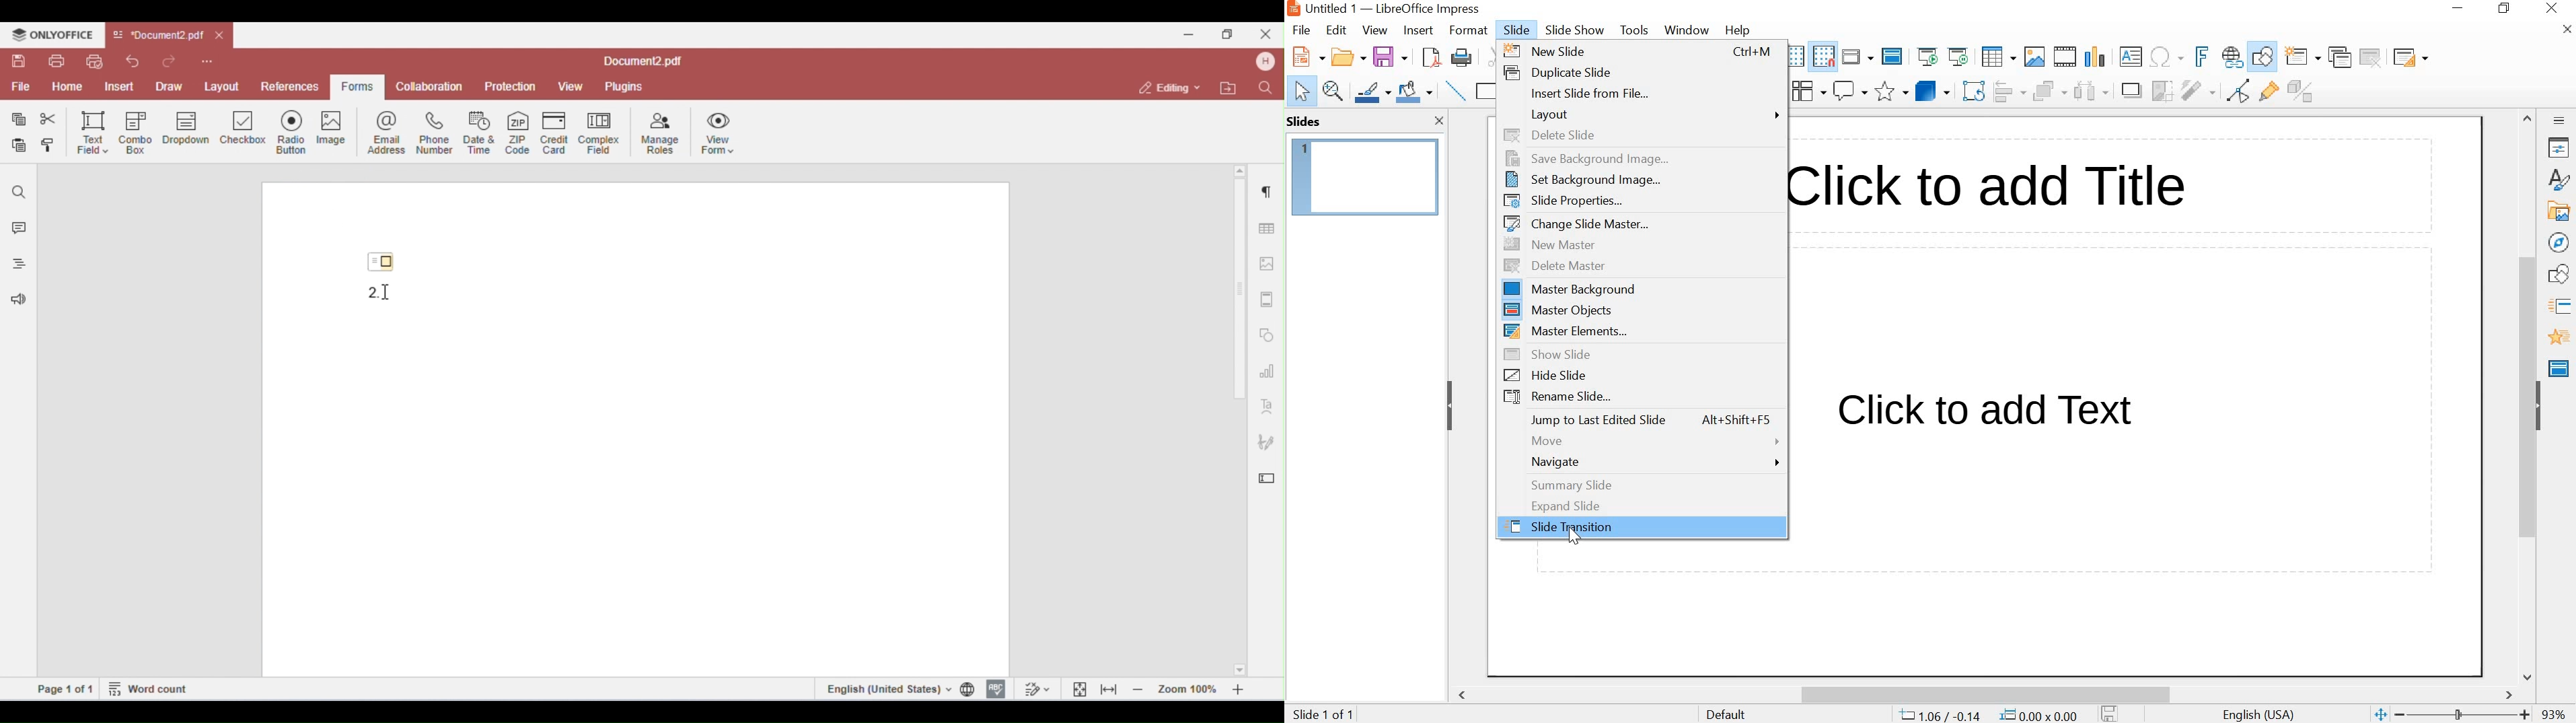 Image resolution: width=2576 pixels, height=728 pixels. What do you see at coordinates (1639, 114) in the screenshot?
I see `layout` at bounding box center [1639, 114].